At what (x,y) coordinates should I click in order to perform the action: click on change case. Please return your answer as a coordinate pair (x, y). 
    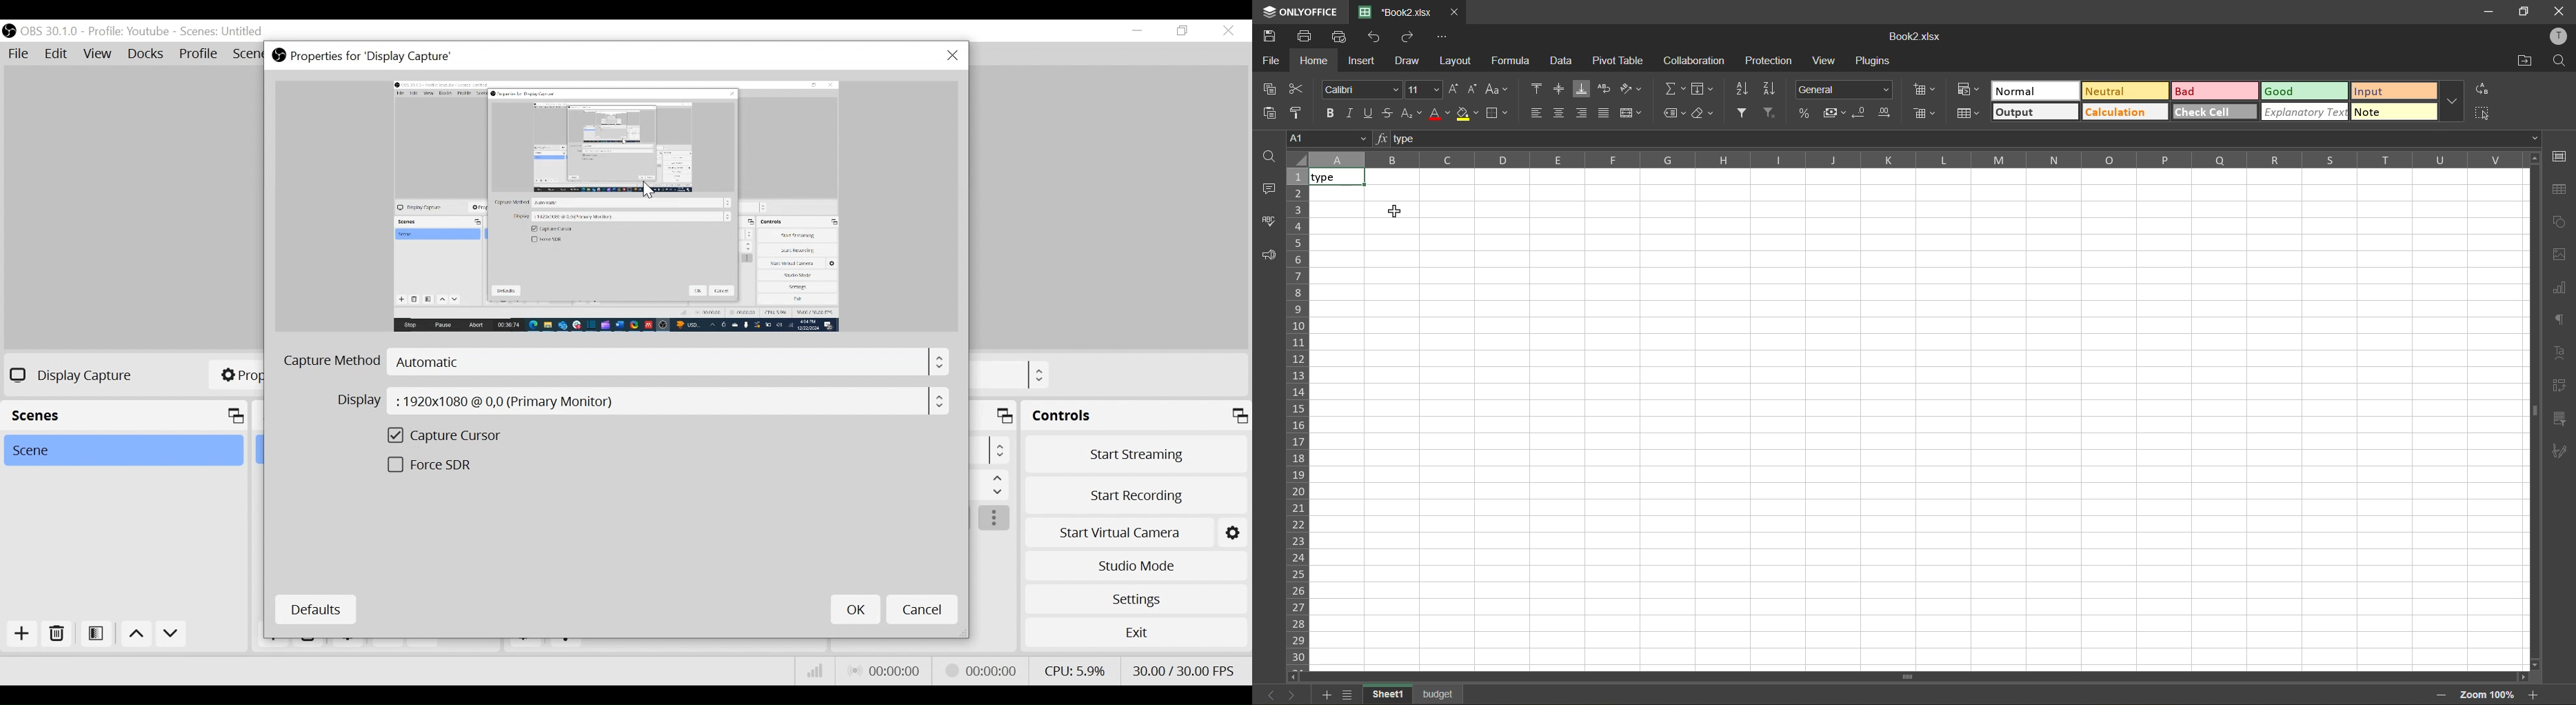
    Looking at the image, I should click on (1497, 88).